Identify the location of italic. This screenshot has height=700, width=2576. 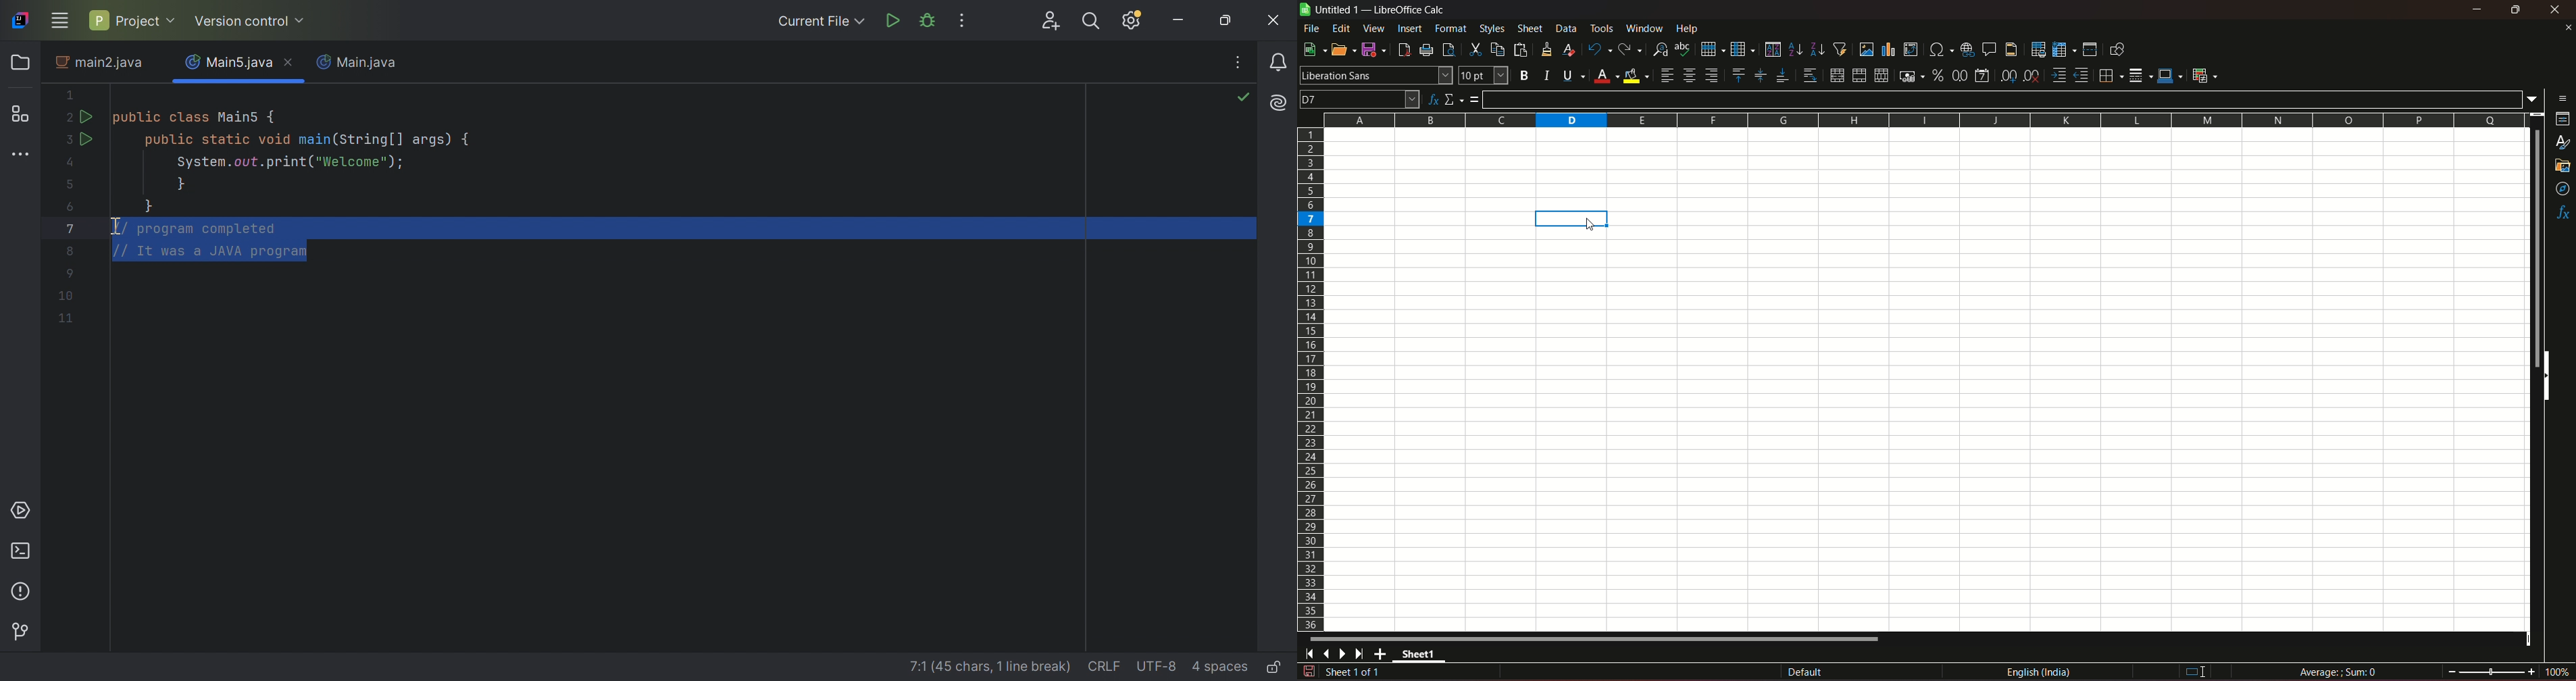
(1547, 75).